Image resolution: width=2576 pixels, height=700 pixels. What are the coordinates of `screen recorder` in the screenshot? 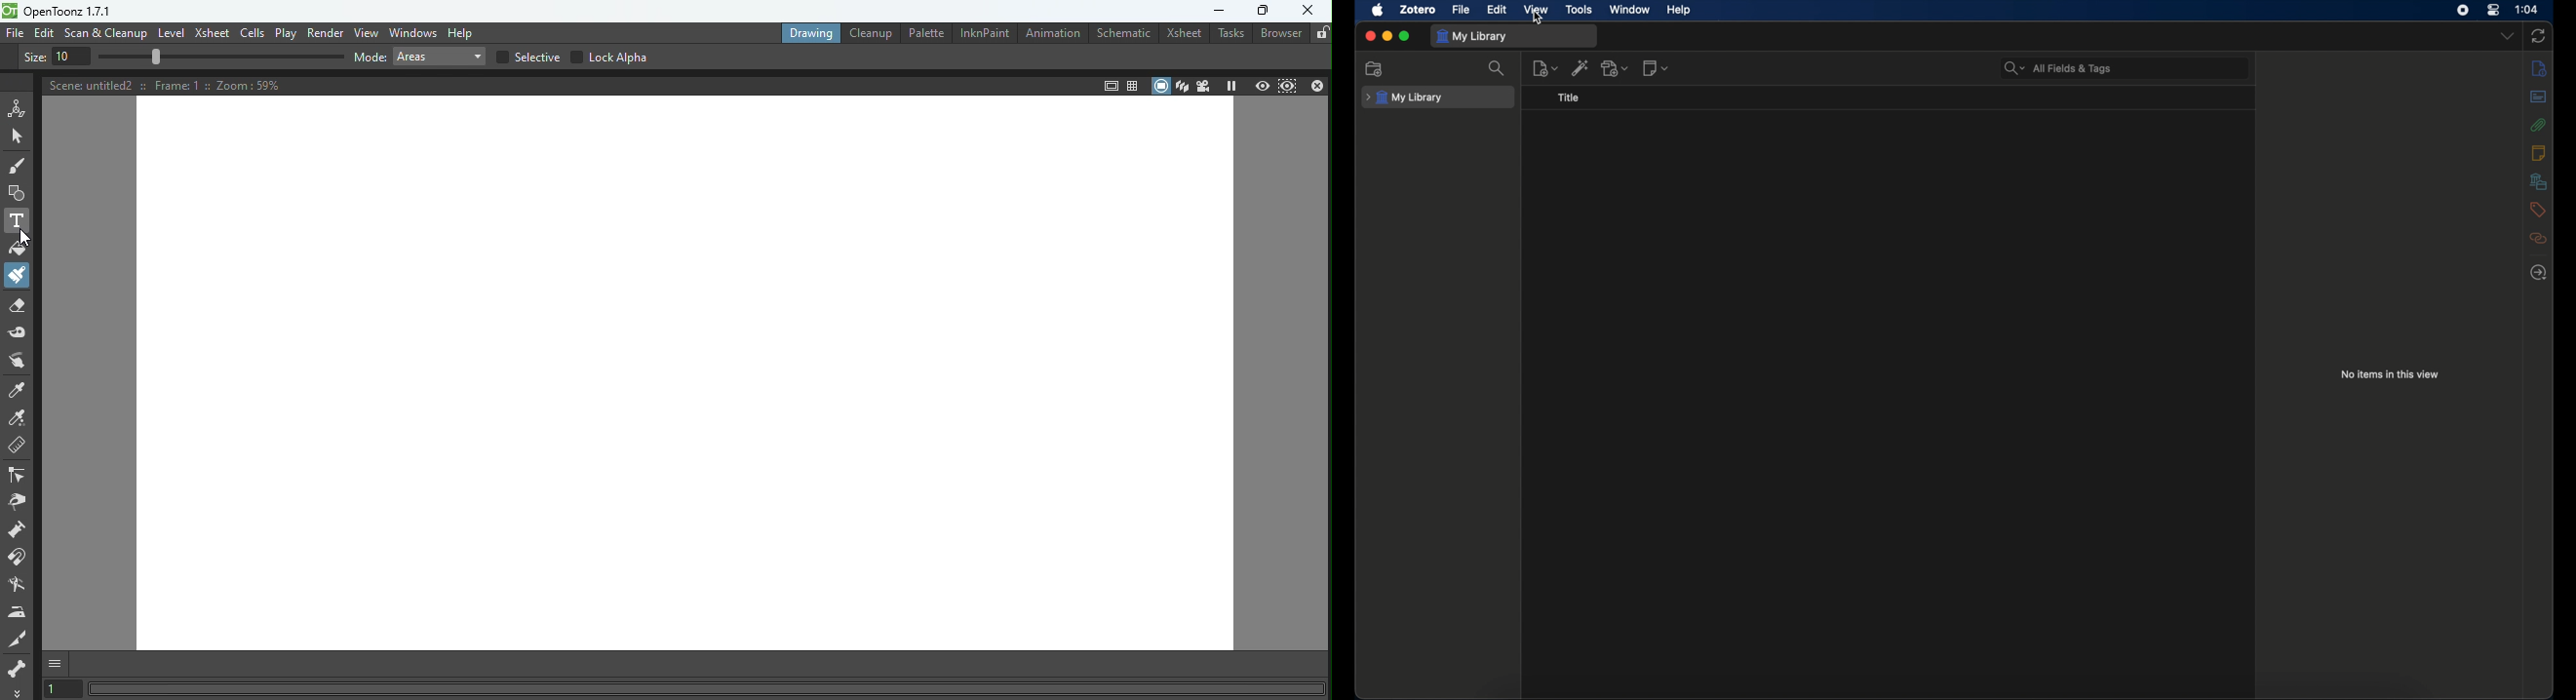 It's located at (2463, 10).